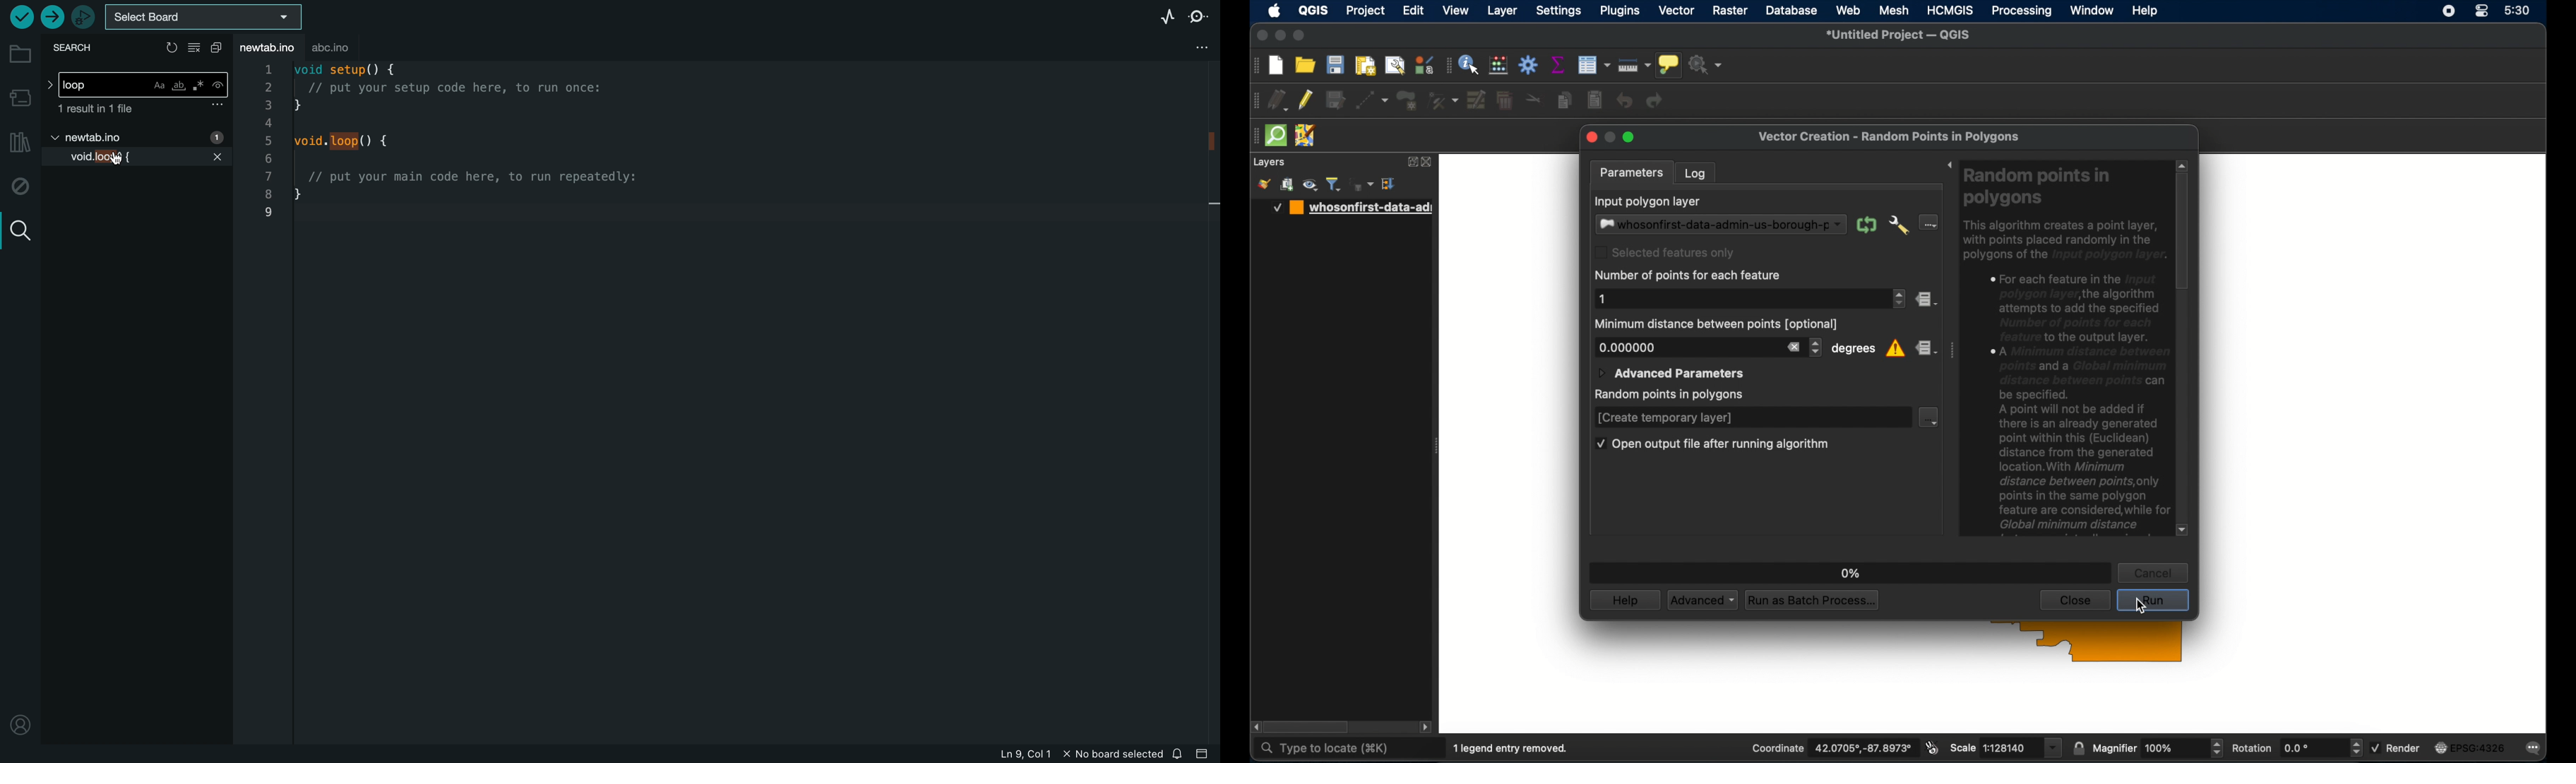 The width and height of the screenshot is (2576, 784). Describe the element at coordinates (1654, 102) in the screenshot. I see `redo` at that location.